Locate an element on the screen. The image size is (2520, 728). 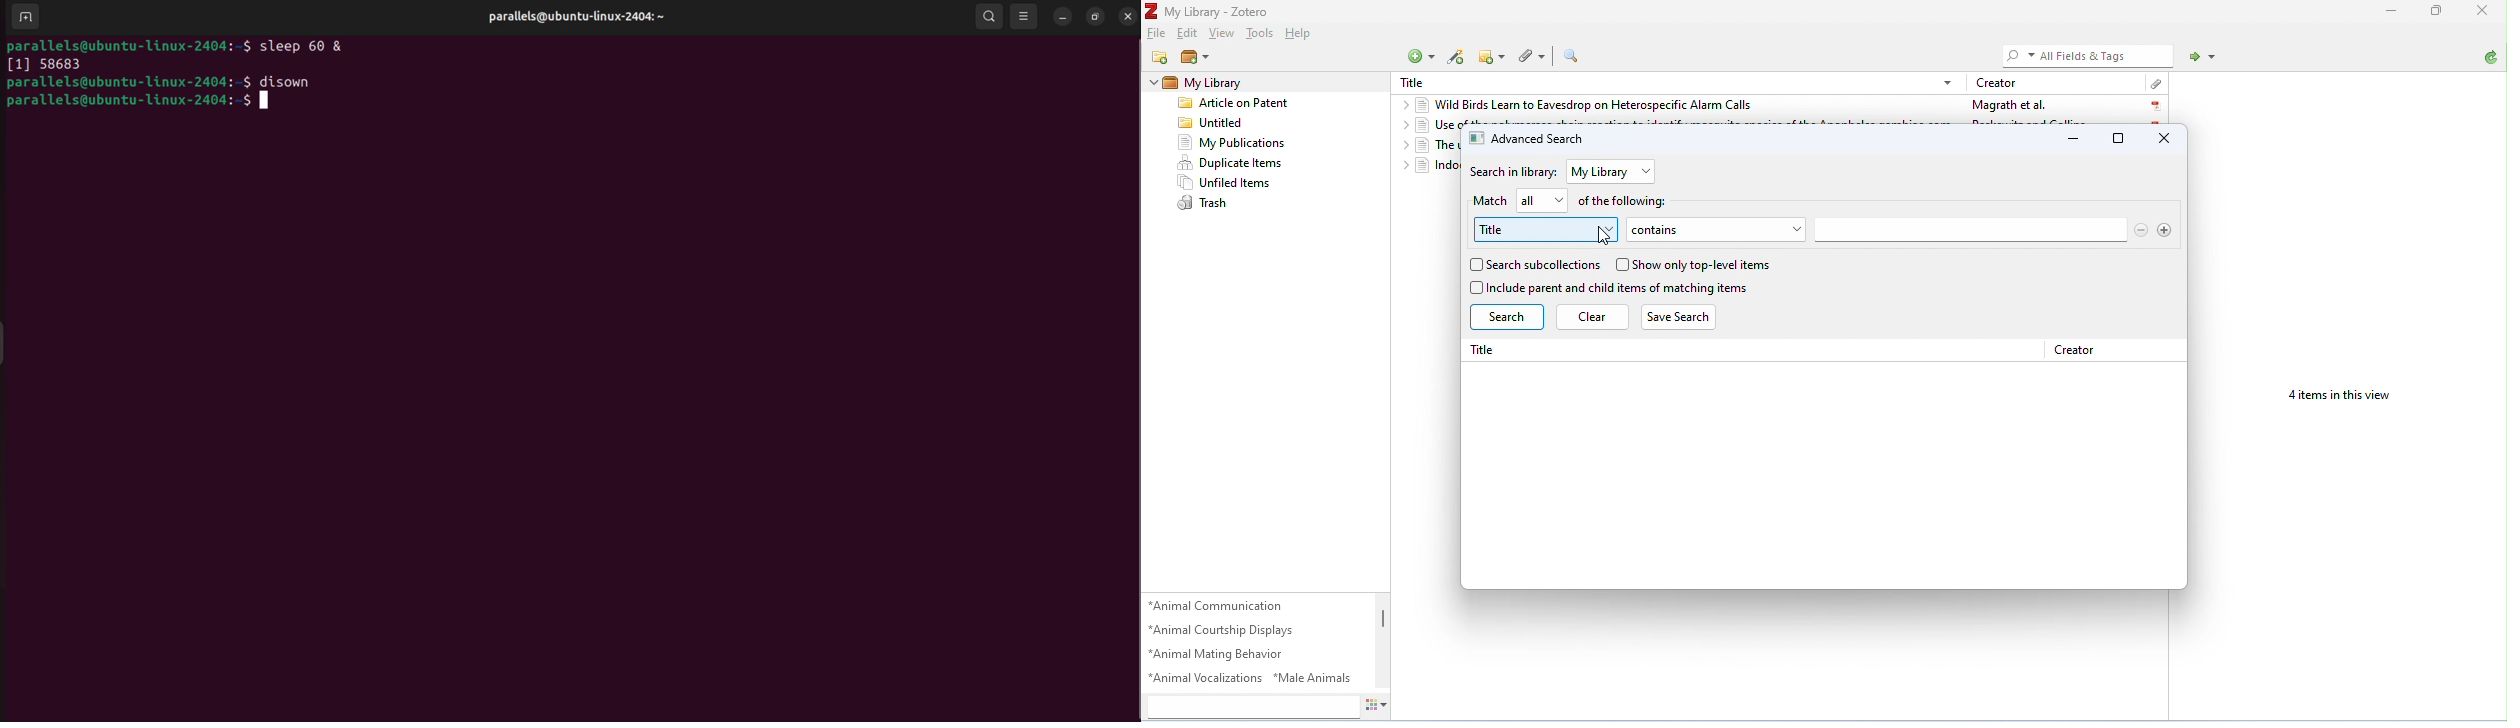
male animals is located at coordinates (1312, 677).